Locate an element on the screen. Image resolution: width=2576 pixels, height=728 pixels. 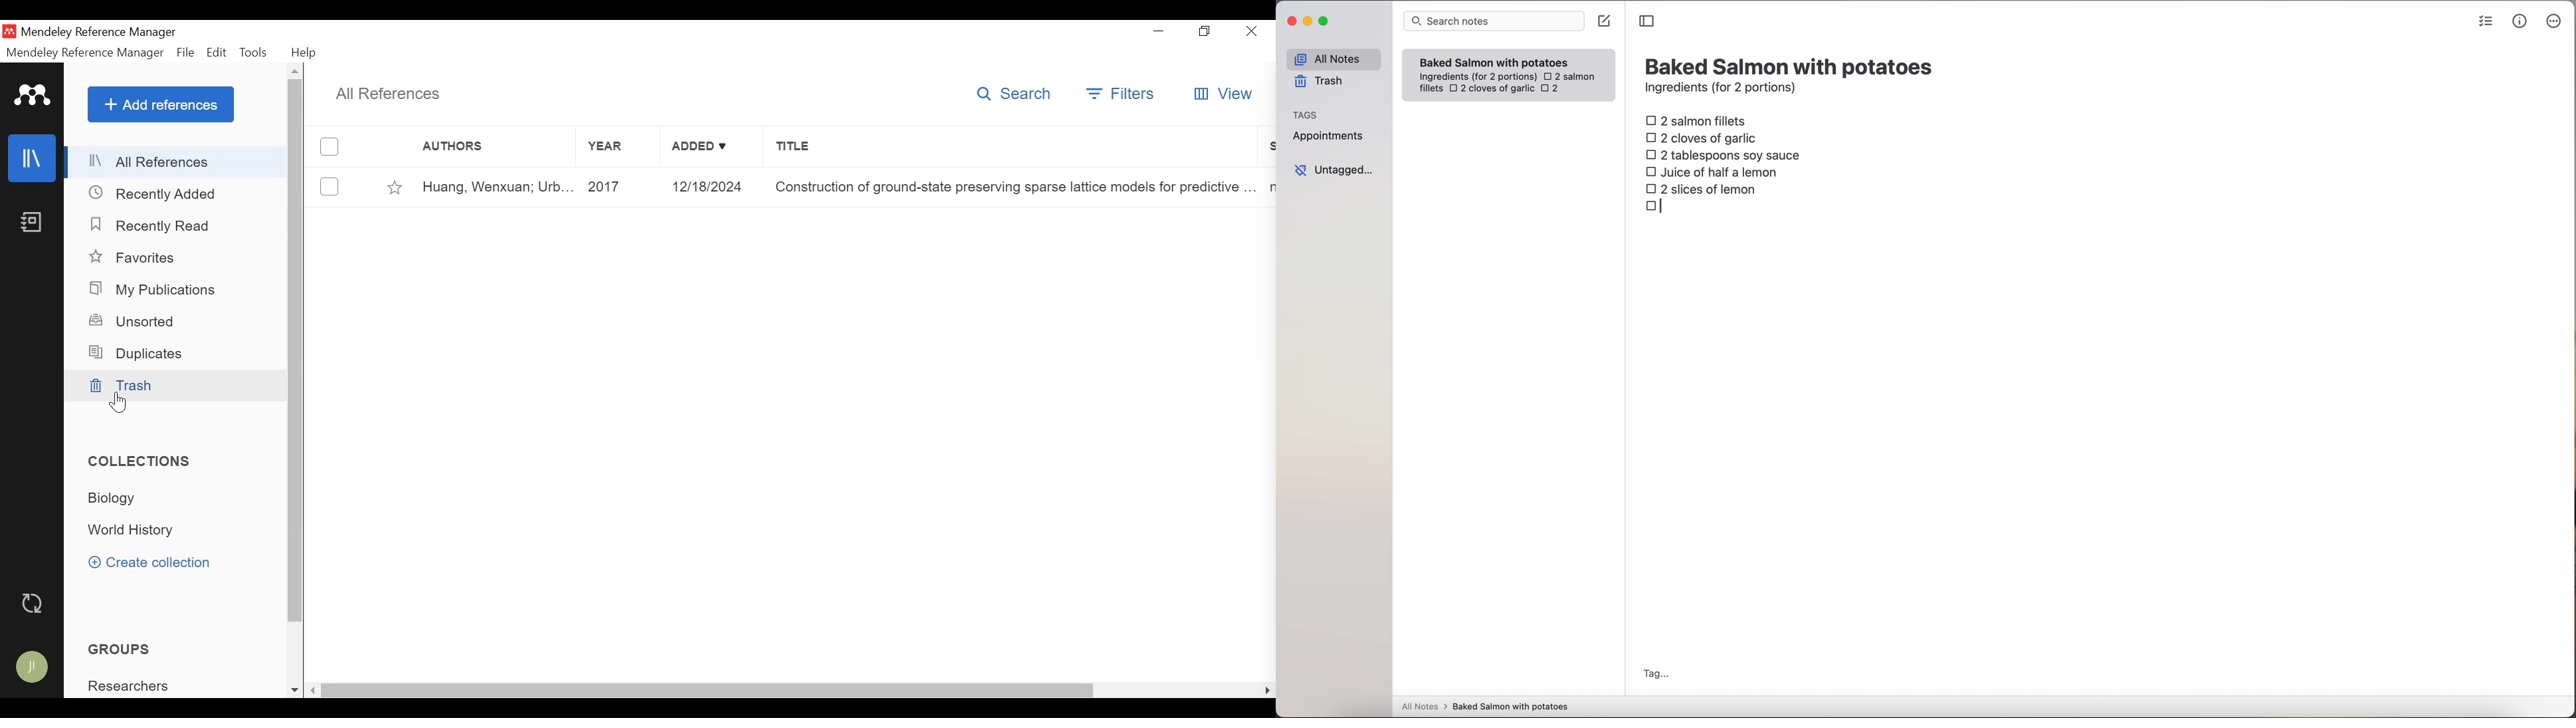
Add Reference is located at coordinates (160, 105).